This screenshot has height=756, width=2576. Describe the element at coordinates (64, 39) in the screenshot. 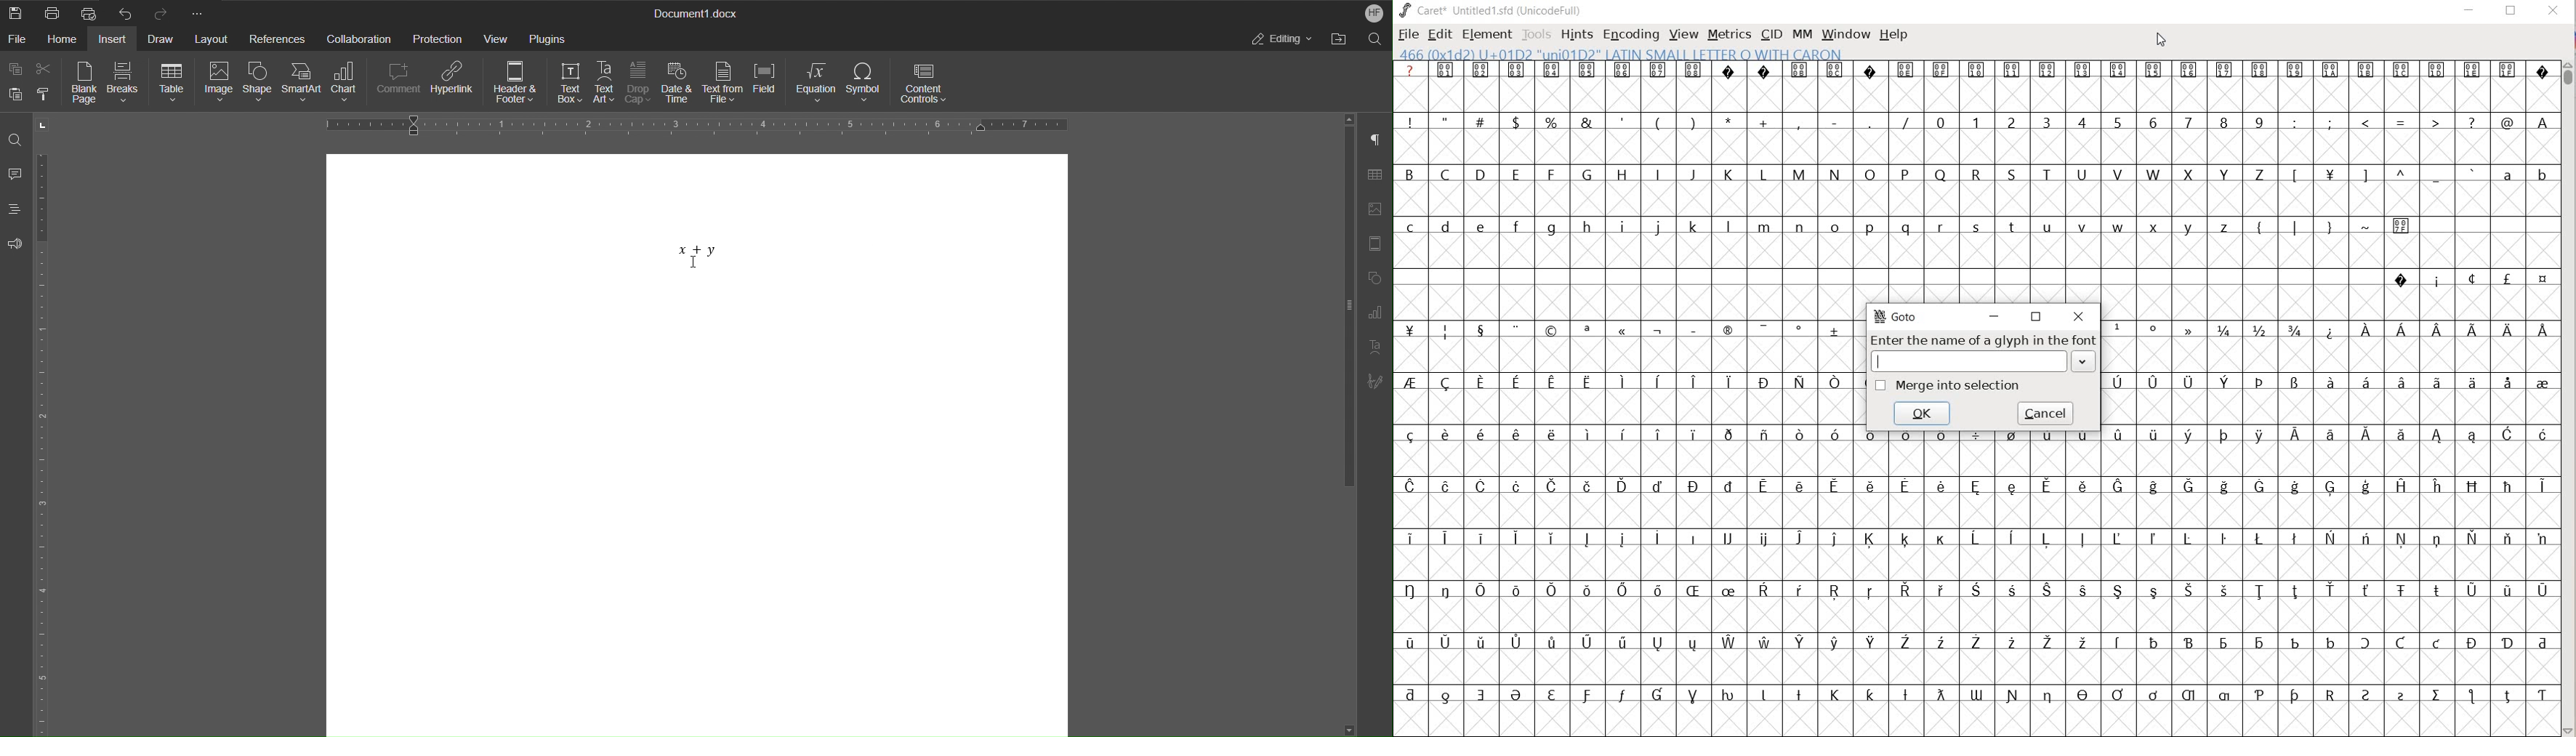

I see `Home` at that location.